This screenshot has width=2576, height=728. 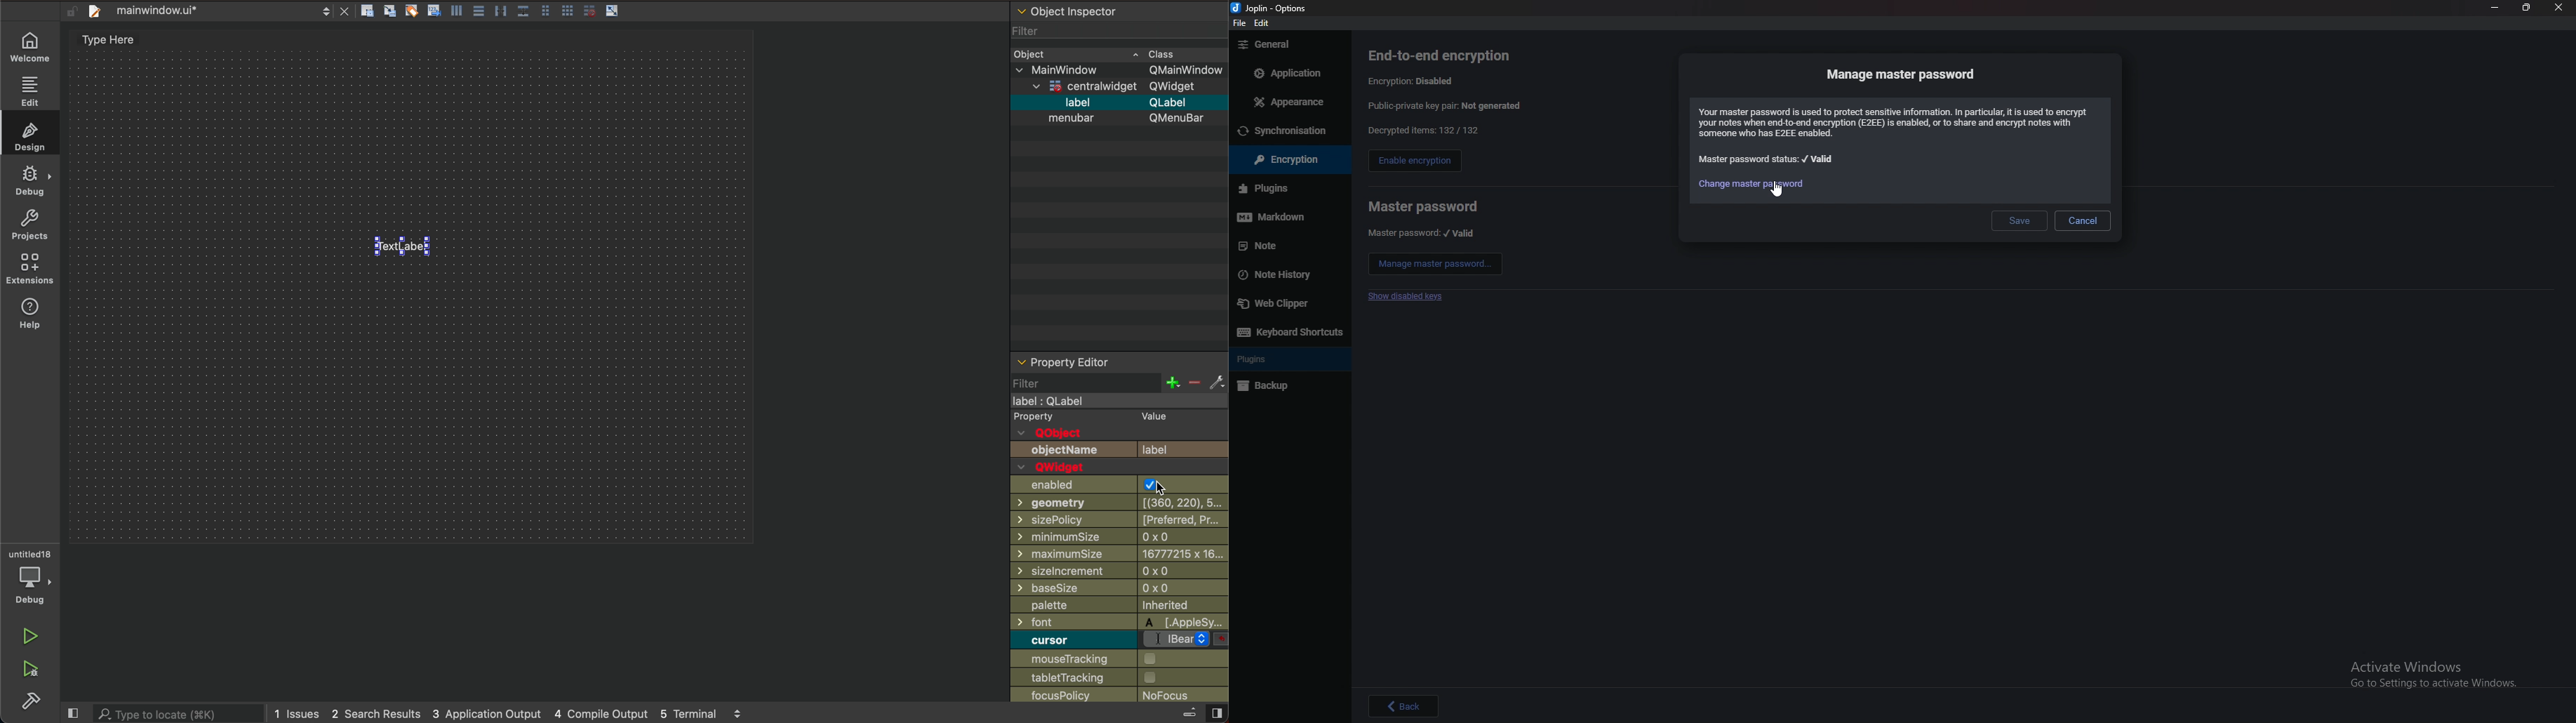 I want to click on manage master password, so click(x=1903, y=74).